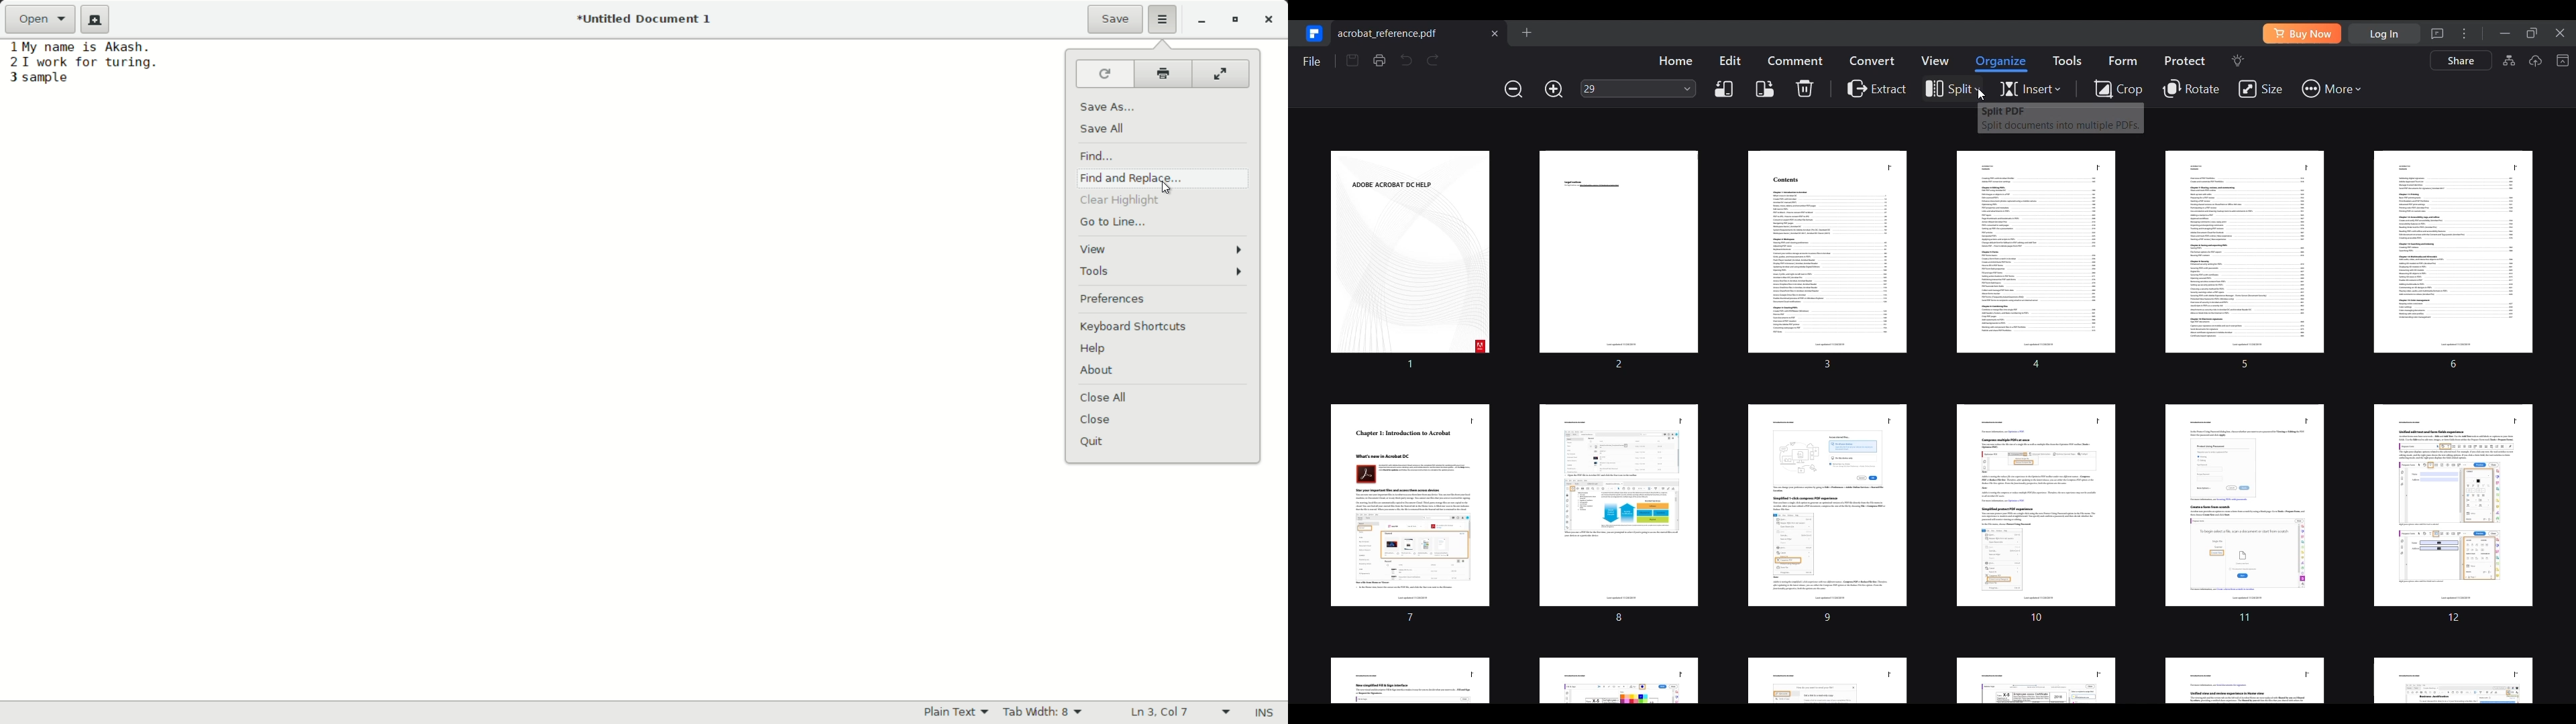 The height and width of the screenshot is (728, 2576). I want to click on reload, so click(1100, 76).